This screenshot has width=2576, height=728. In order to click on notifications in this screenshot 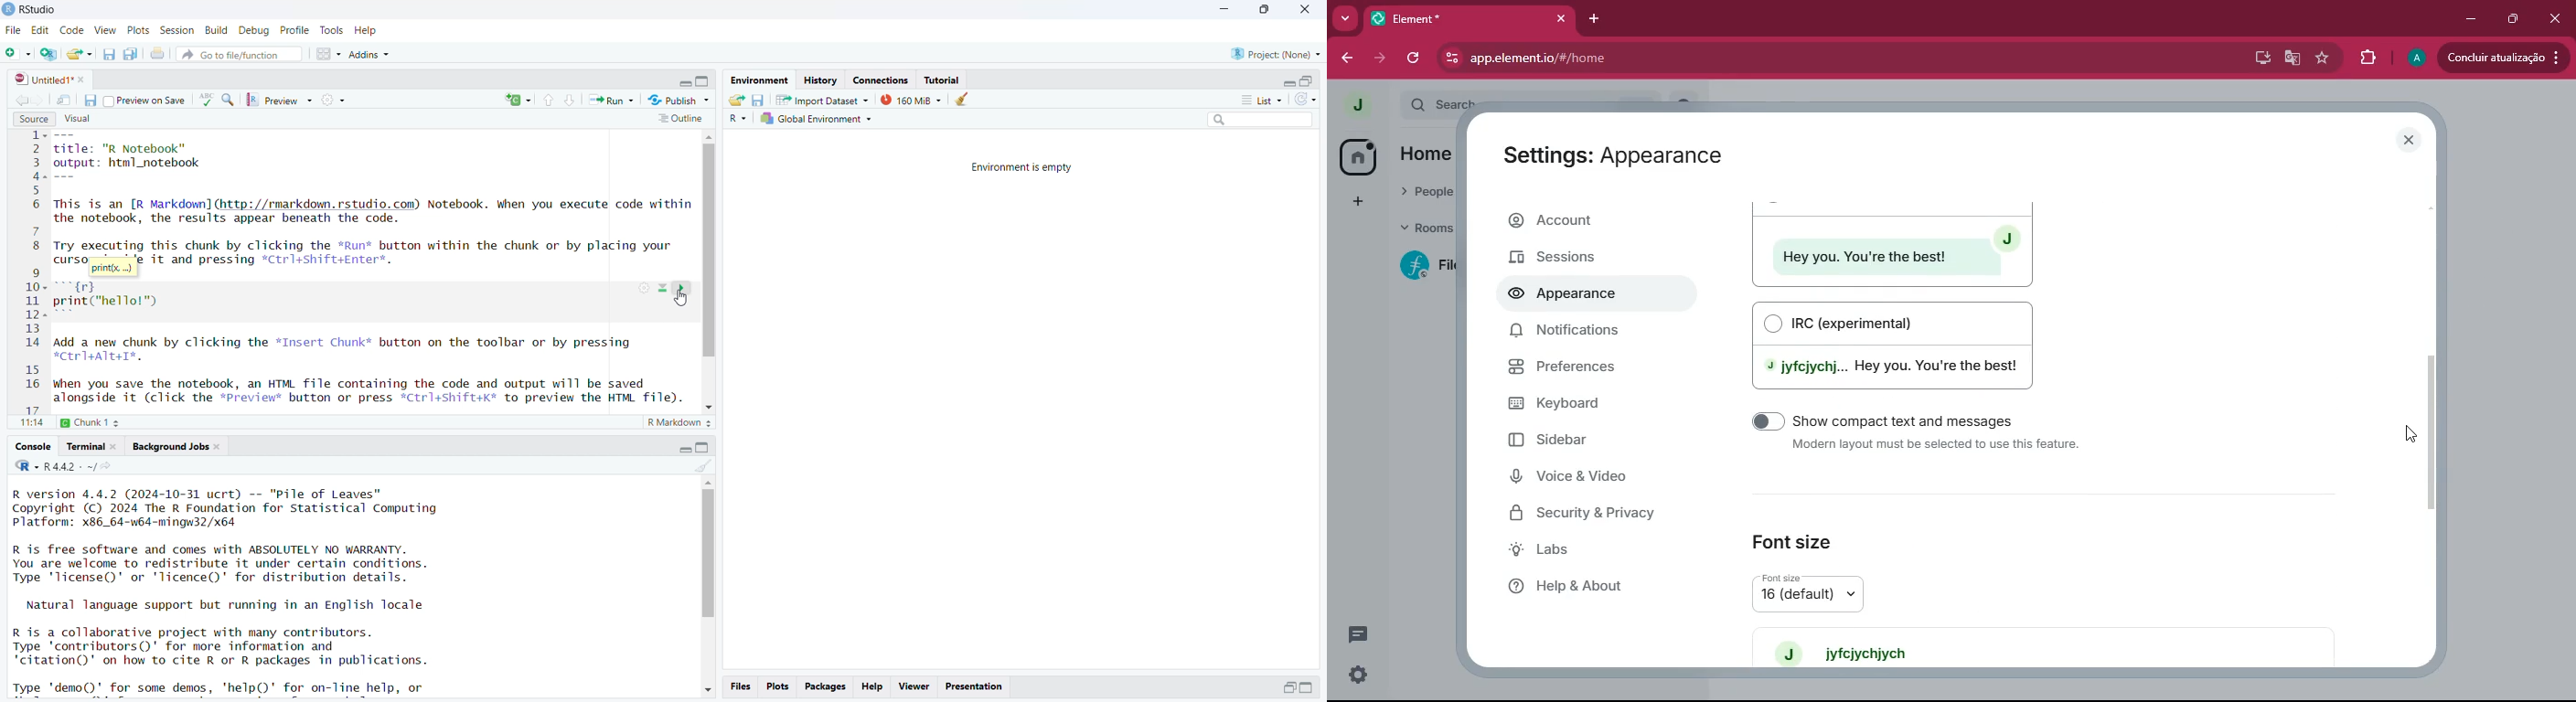, I will do `click(1587, 335)`.